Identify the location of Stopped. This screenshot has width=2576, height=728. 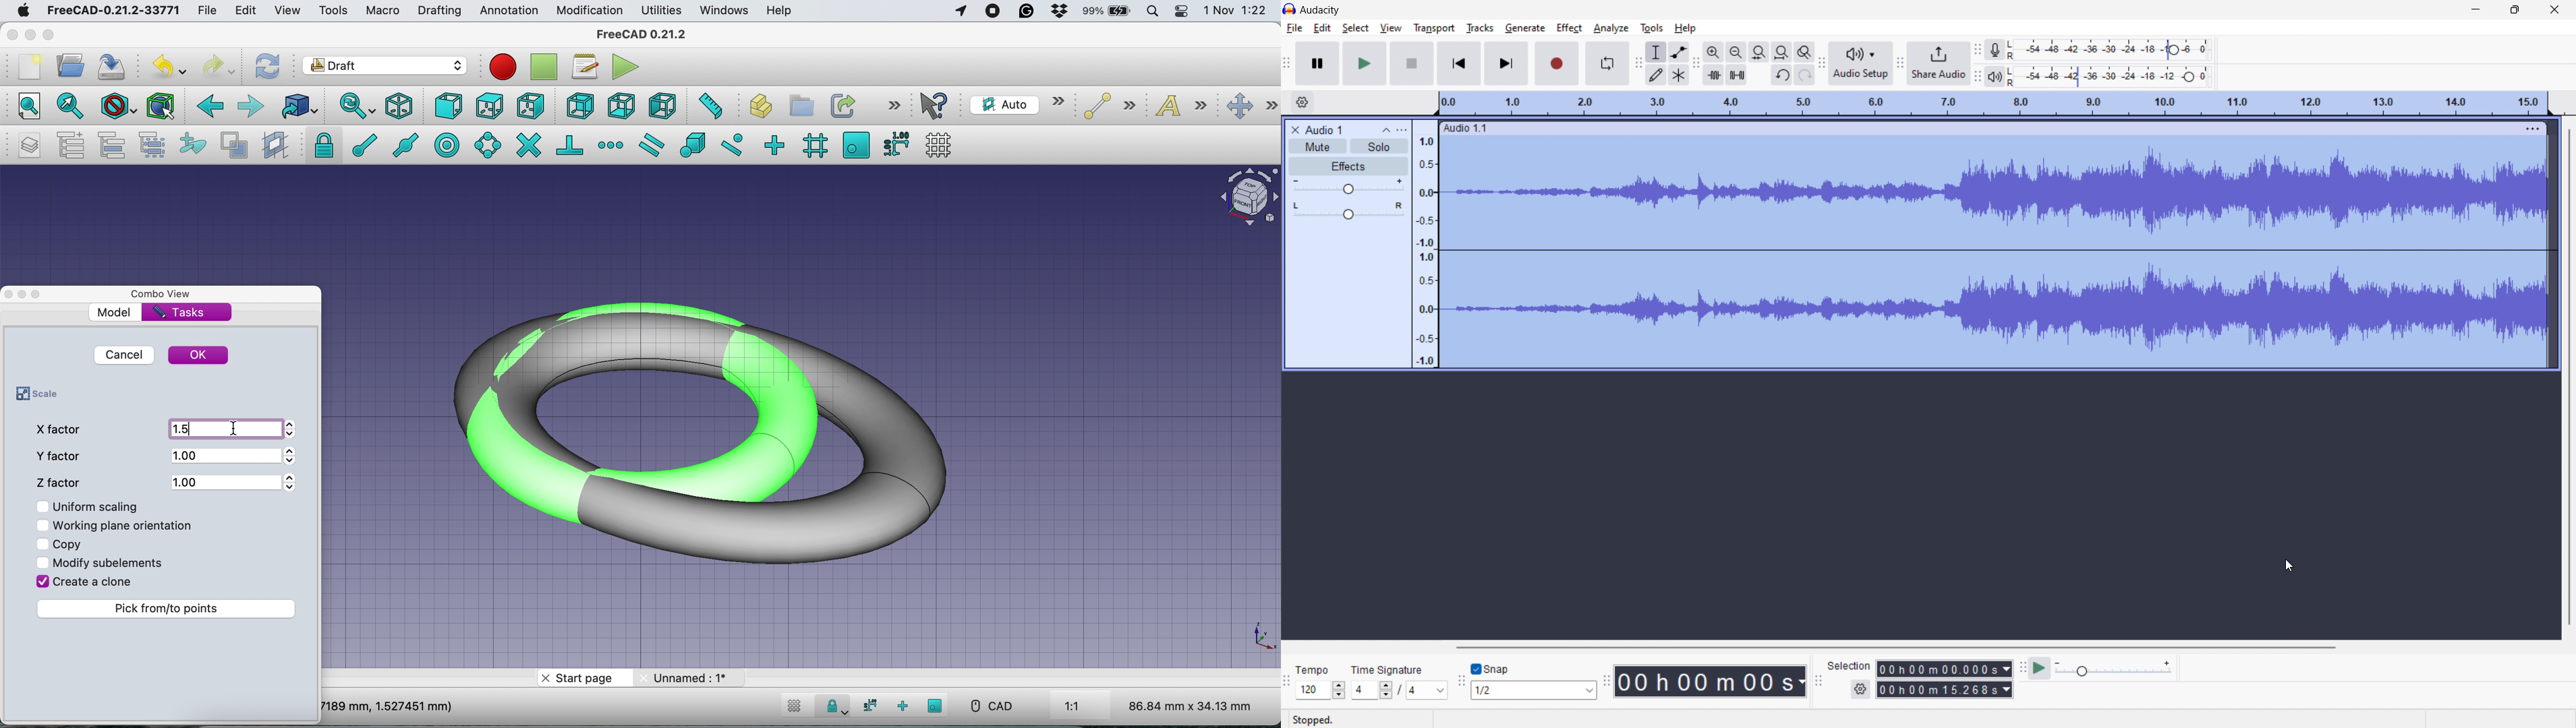
(1365, 719).